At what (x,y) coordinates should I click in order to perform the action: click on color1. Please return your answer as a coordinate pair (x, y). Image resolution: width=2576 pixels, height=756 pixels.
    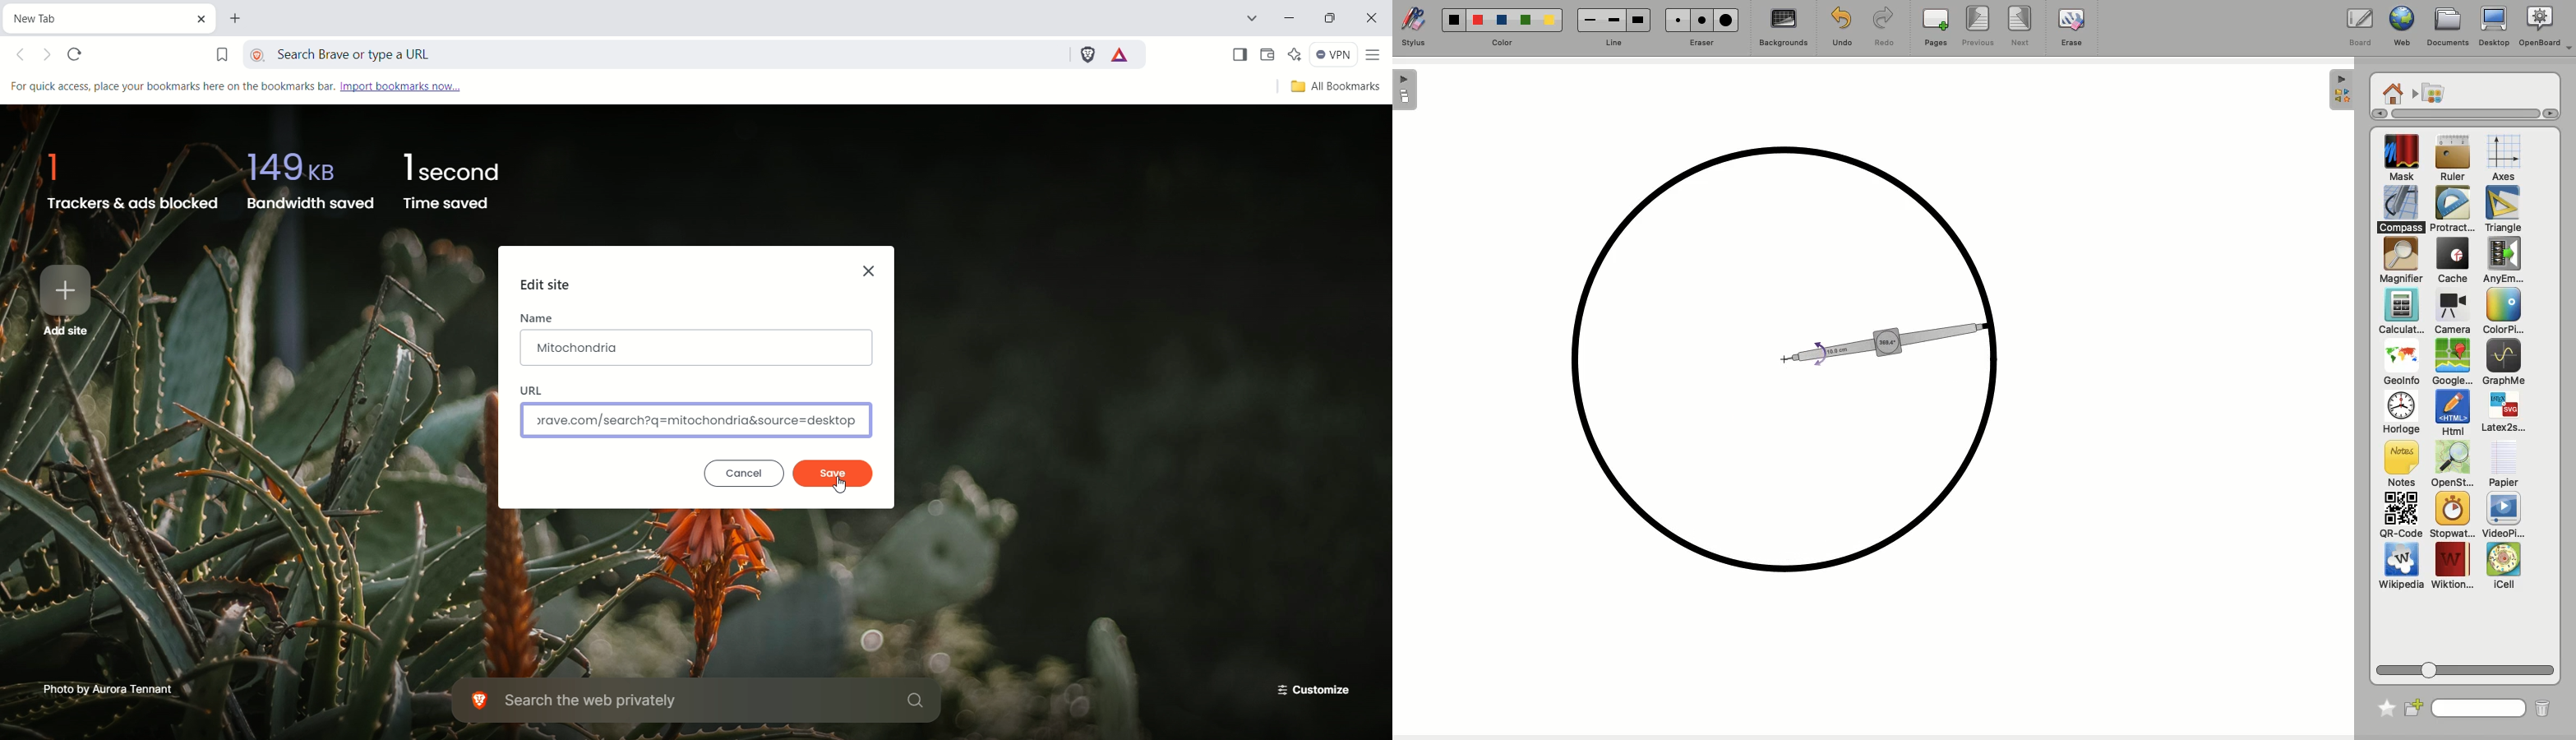
    Looking at the image, I should click on (1452, 18).